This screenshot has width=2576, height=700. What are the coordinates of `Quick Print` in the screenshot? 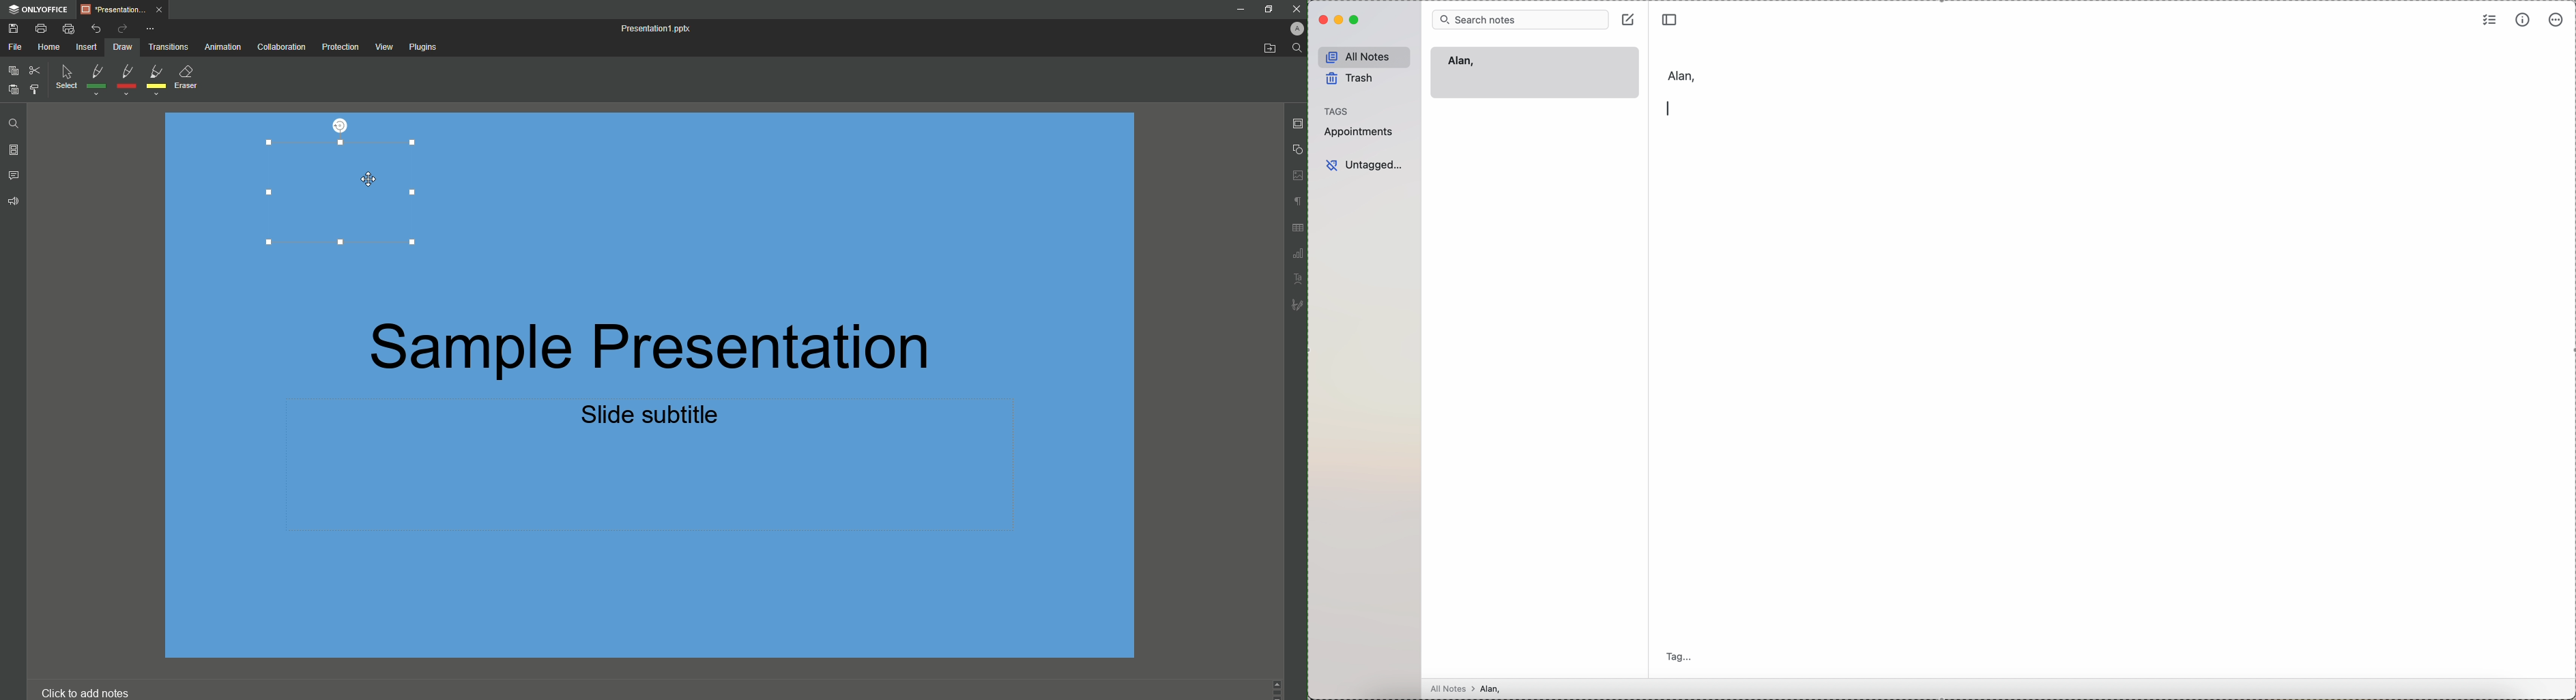 It's located at (70, 28).